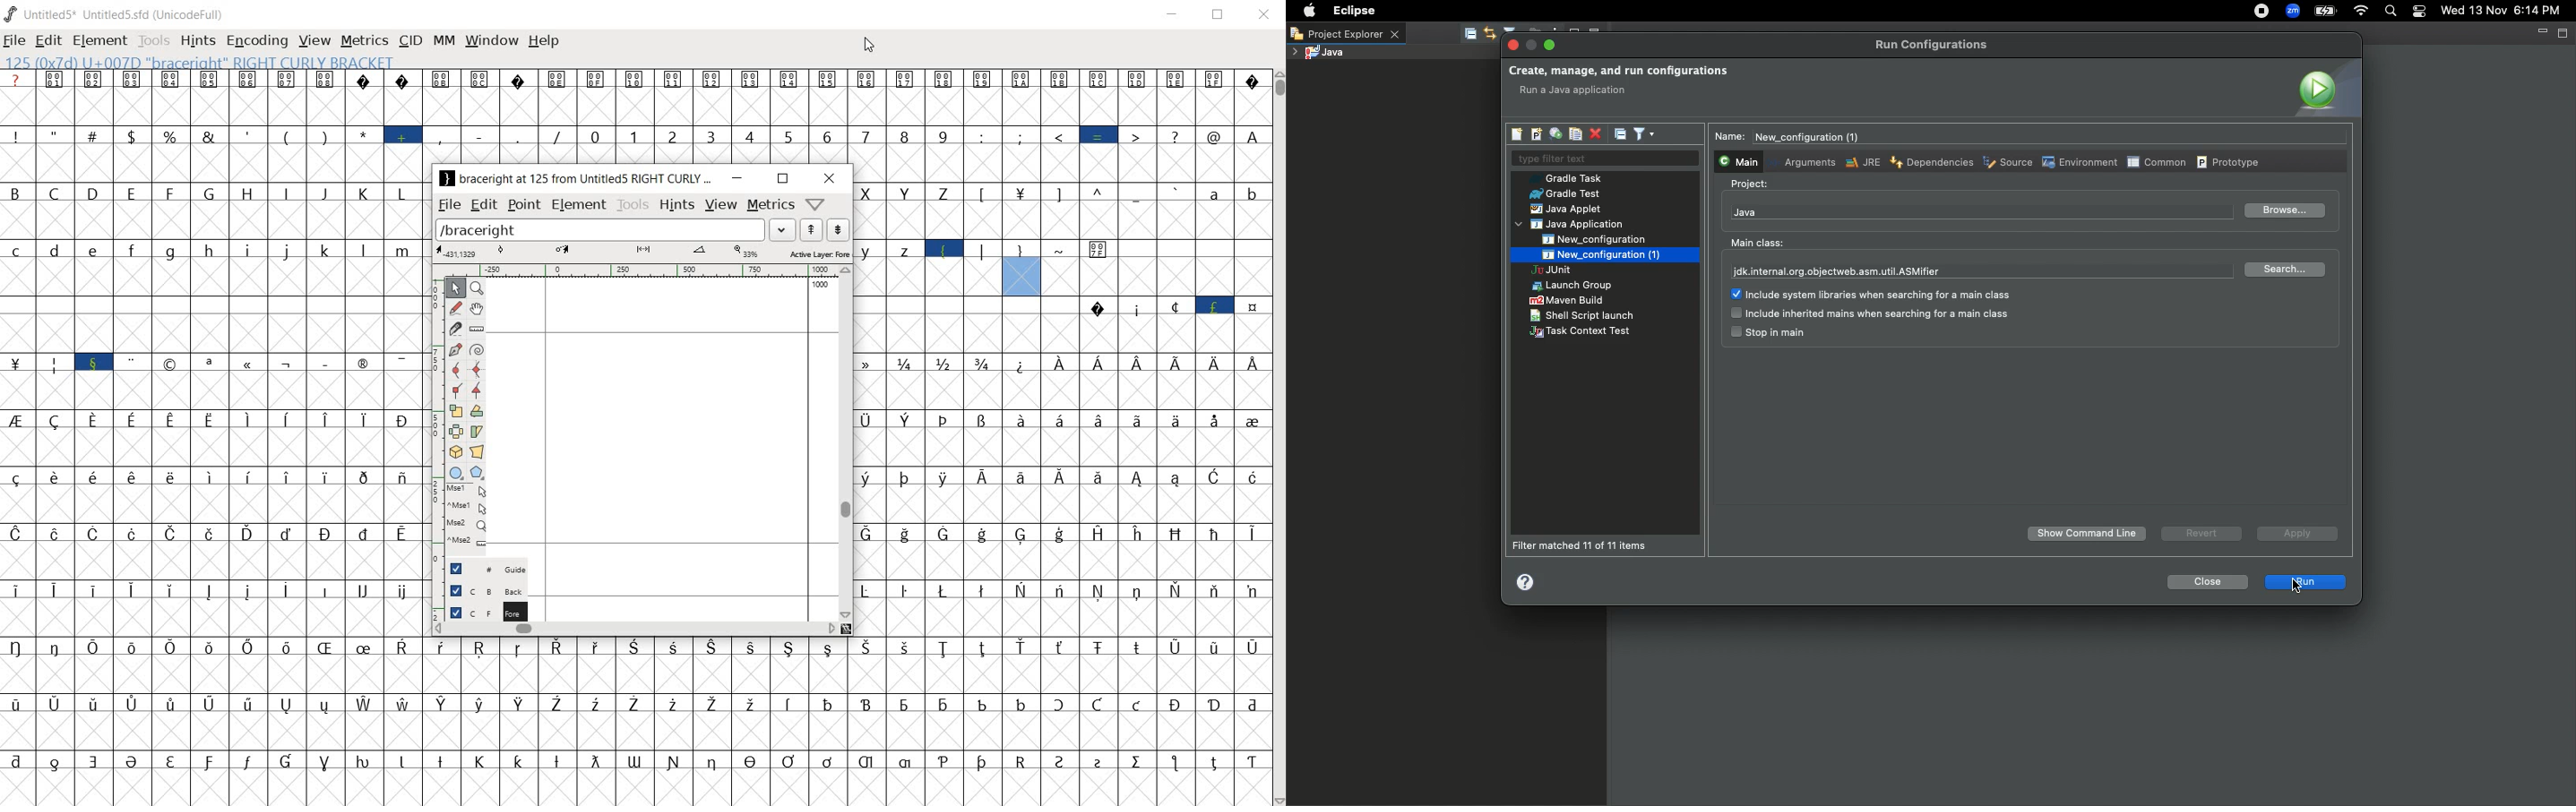 The width and height of the screenshot is (2576, 812). Describe the element at coordinates (1527, 581) in the screenshot. I see `Help` at that location.